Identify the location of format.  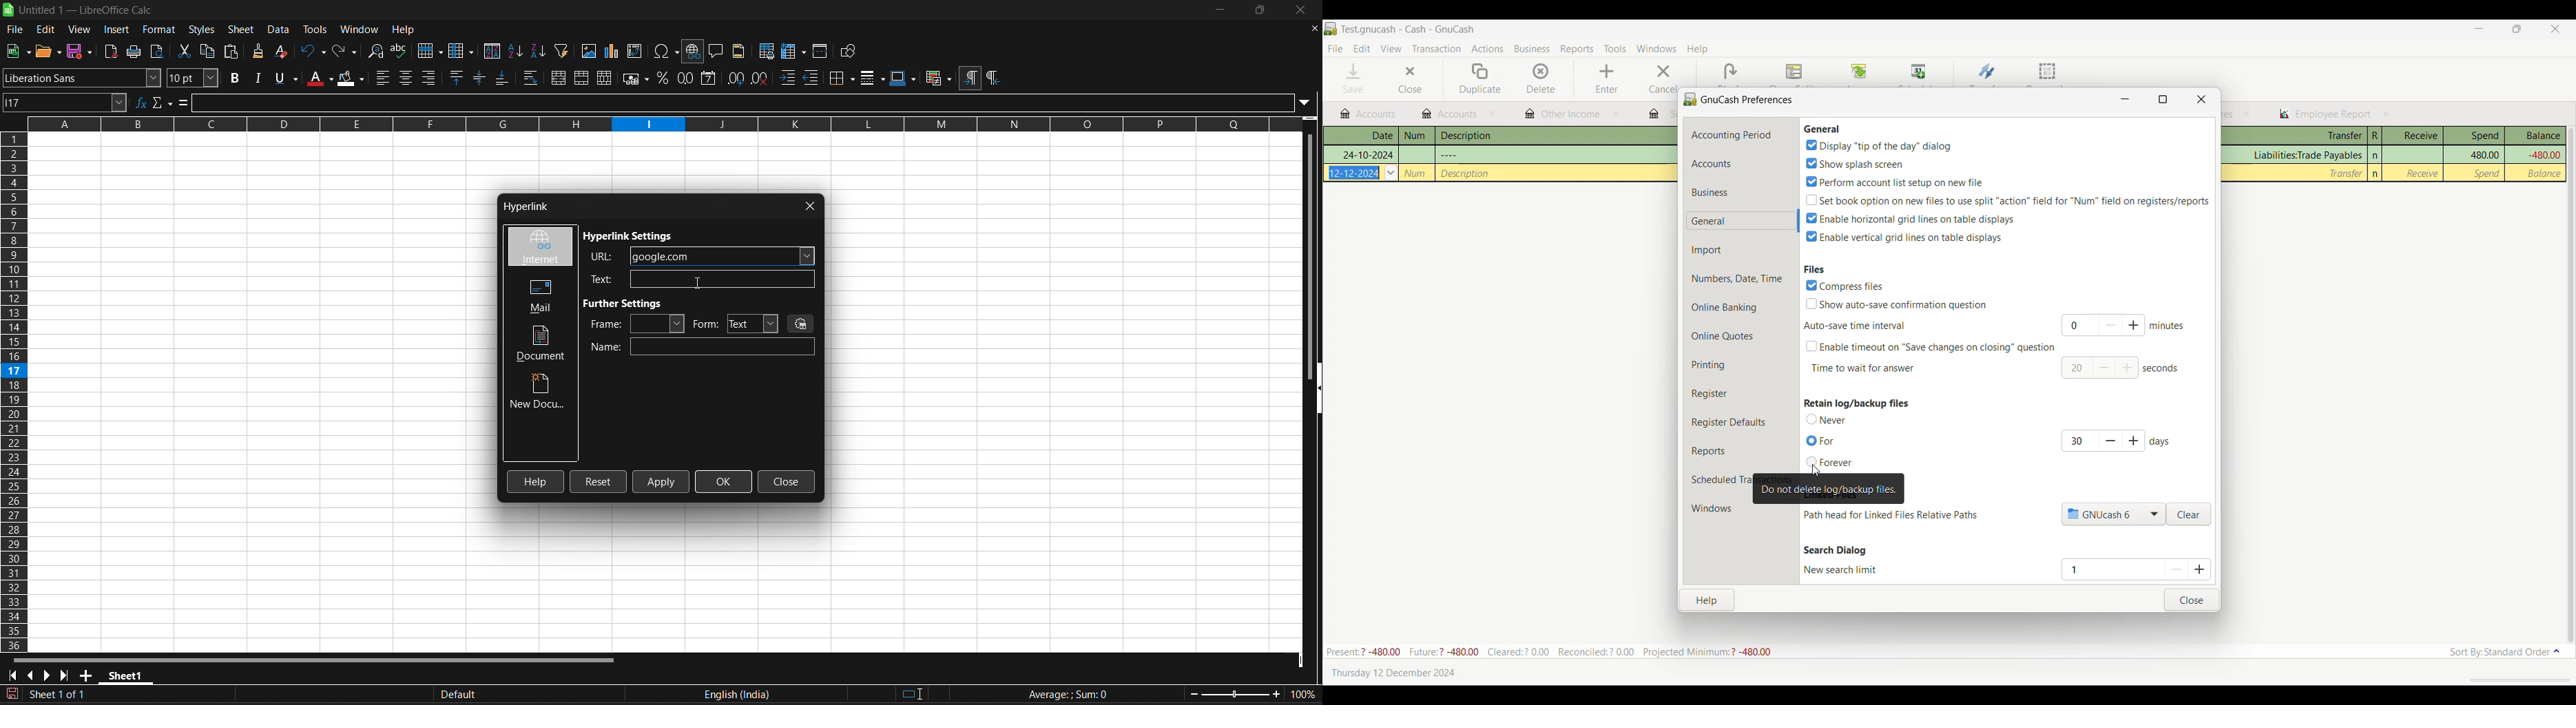
(157, 30).